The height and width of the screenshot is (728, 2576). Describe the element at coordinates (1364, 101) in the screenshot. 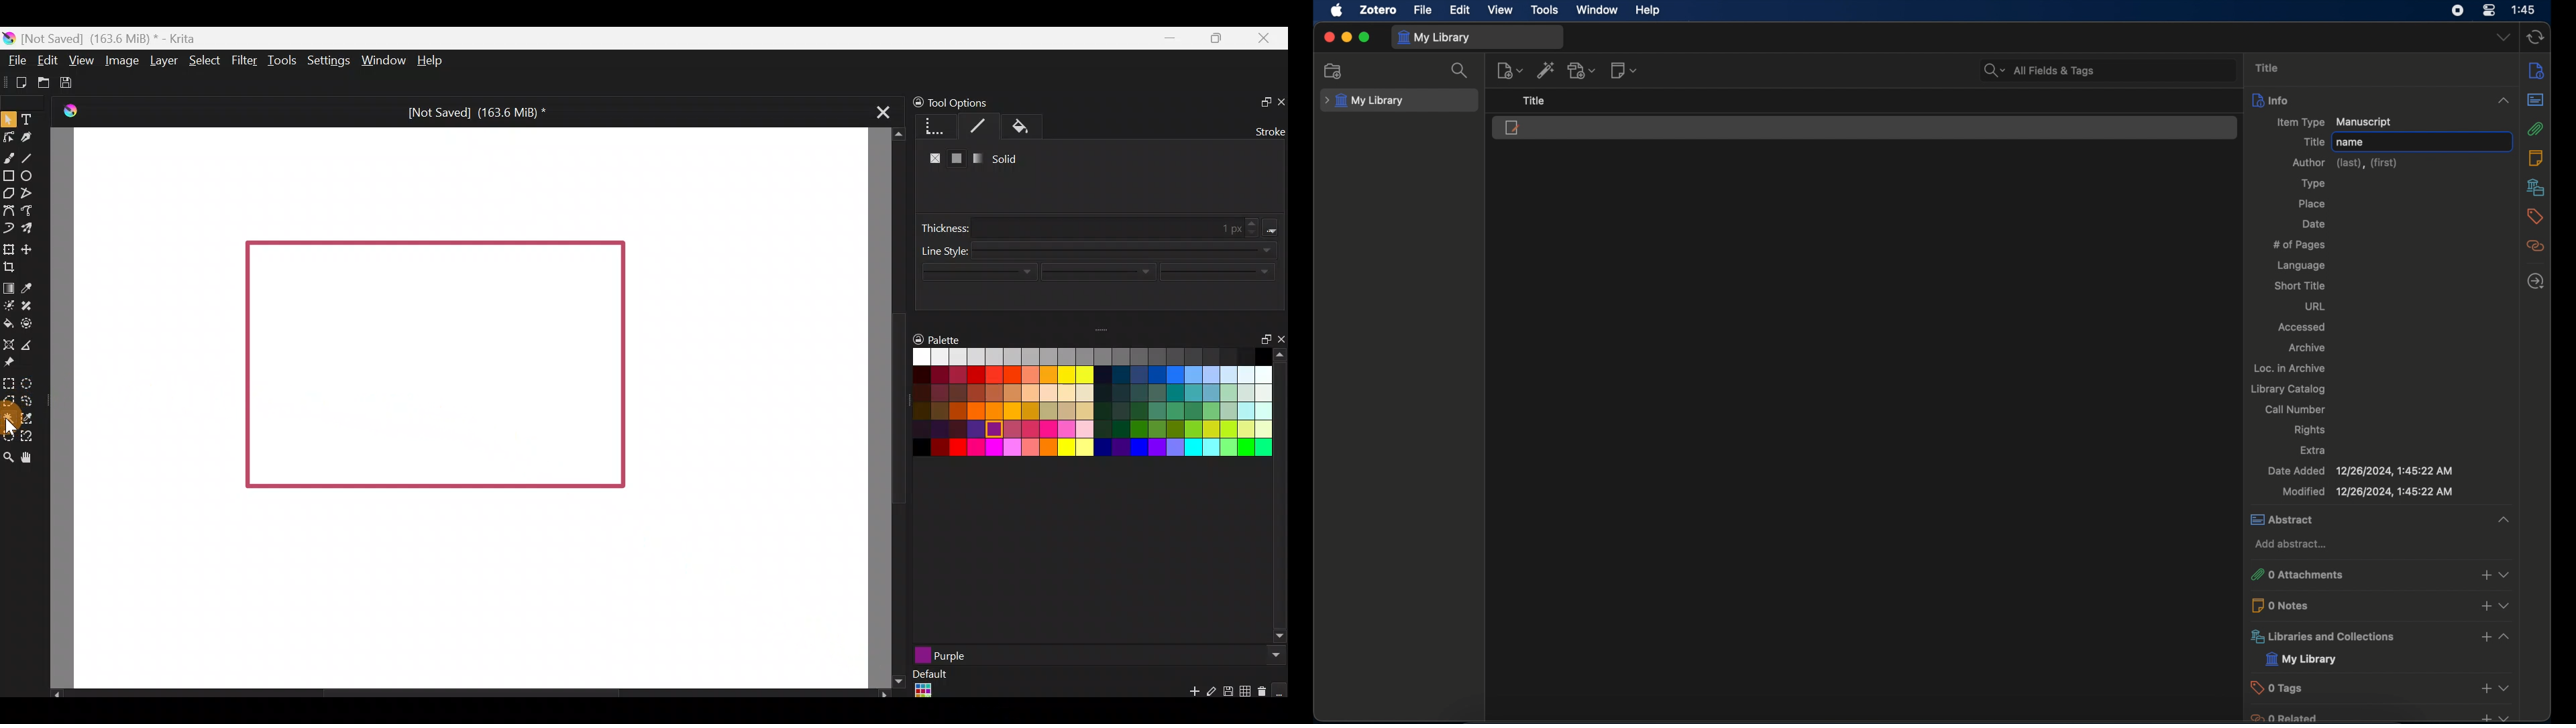

I see `my library` at that location.